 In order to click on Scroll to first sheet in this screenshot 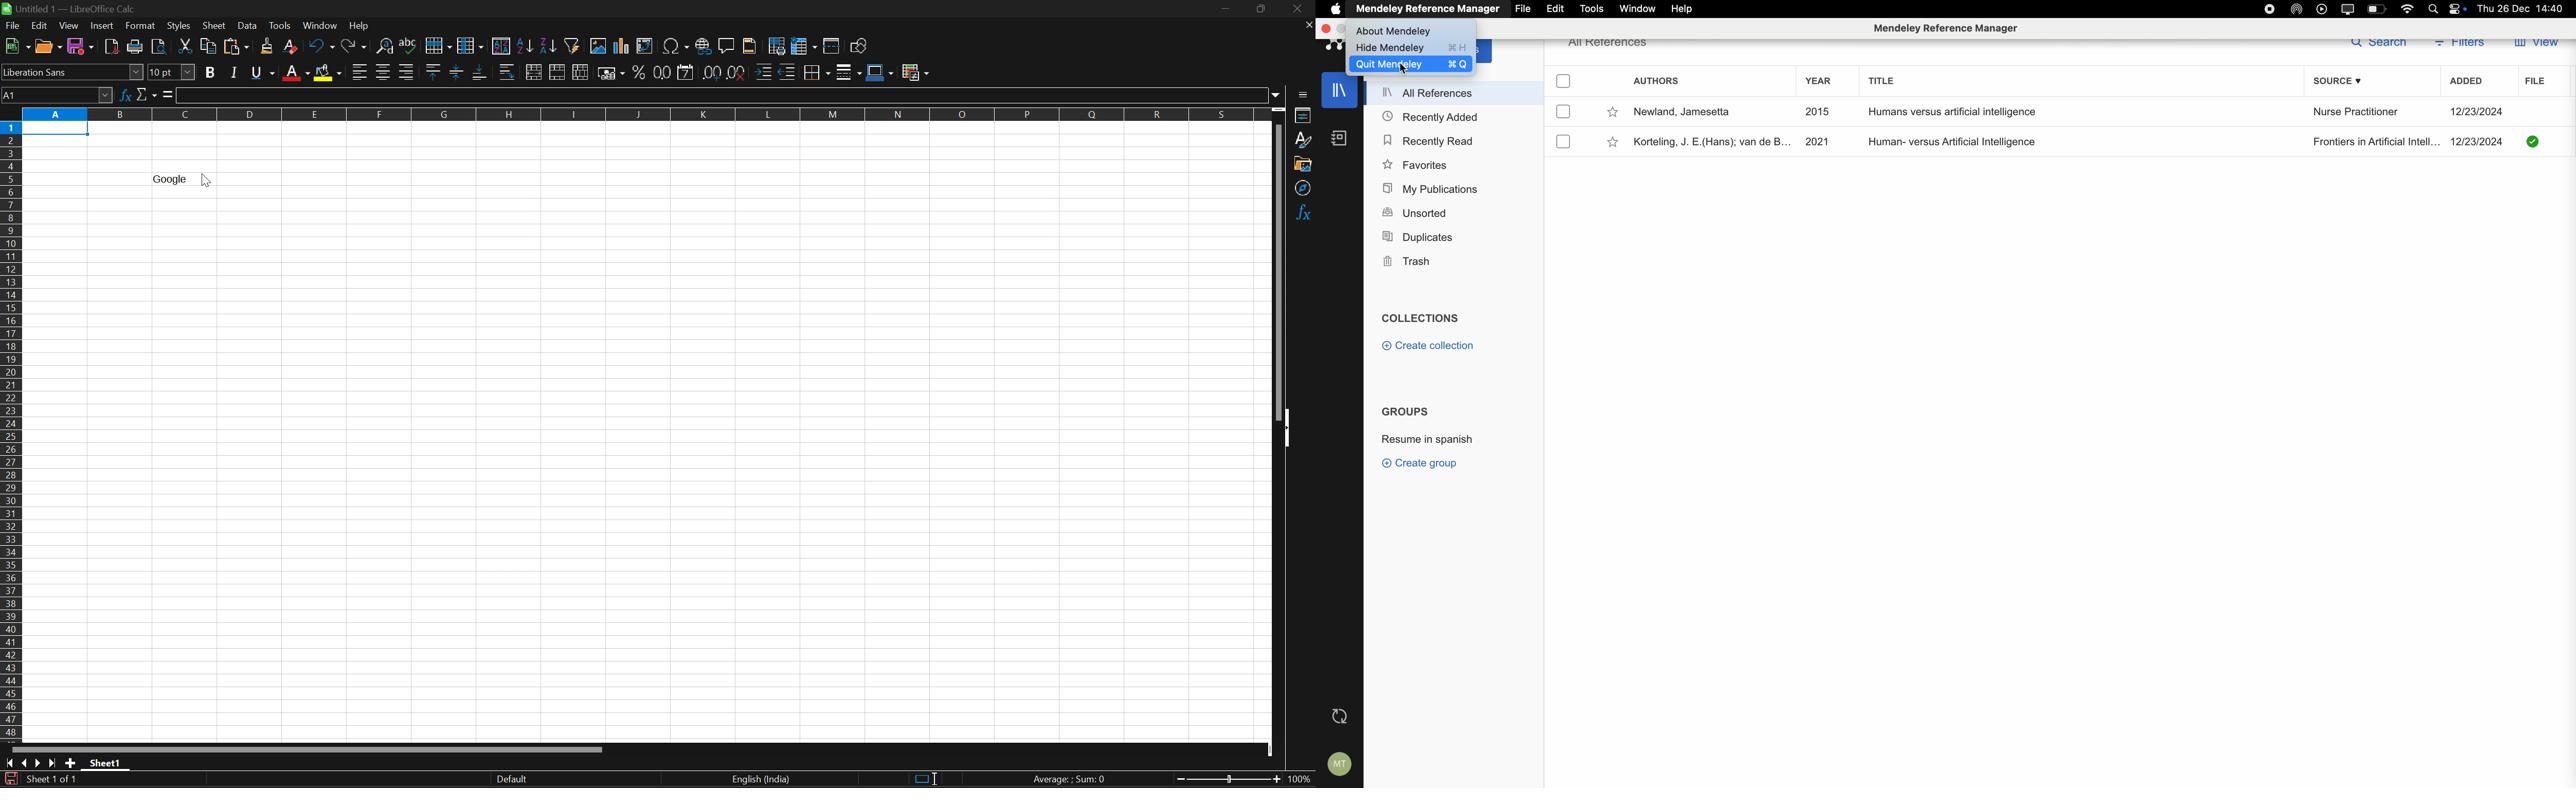, I will do `click(9, 764)`.